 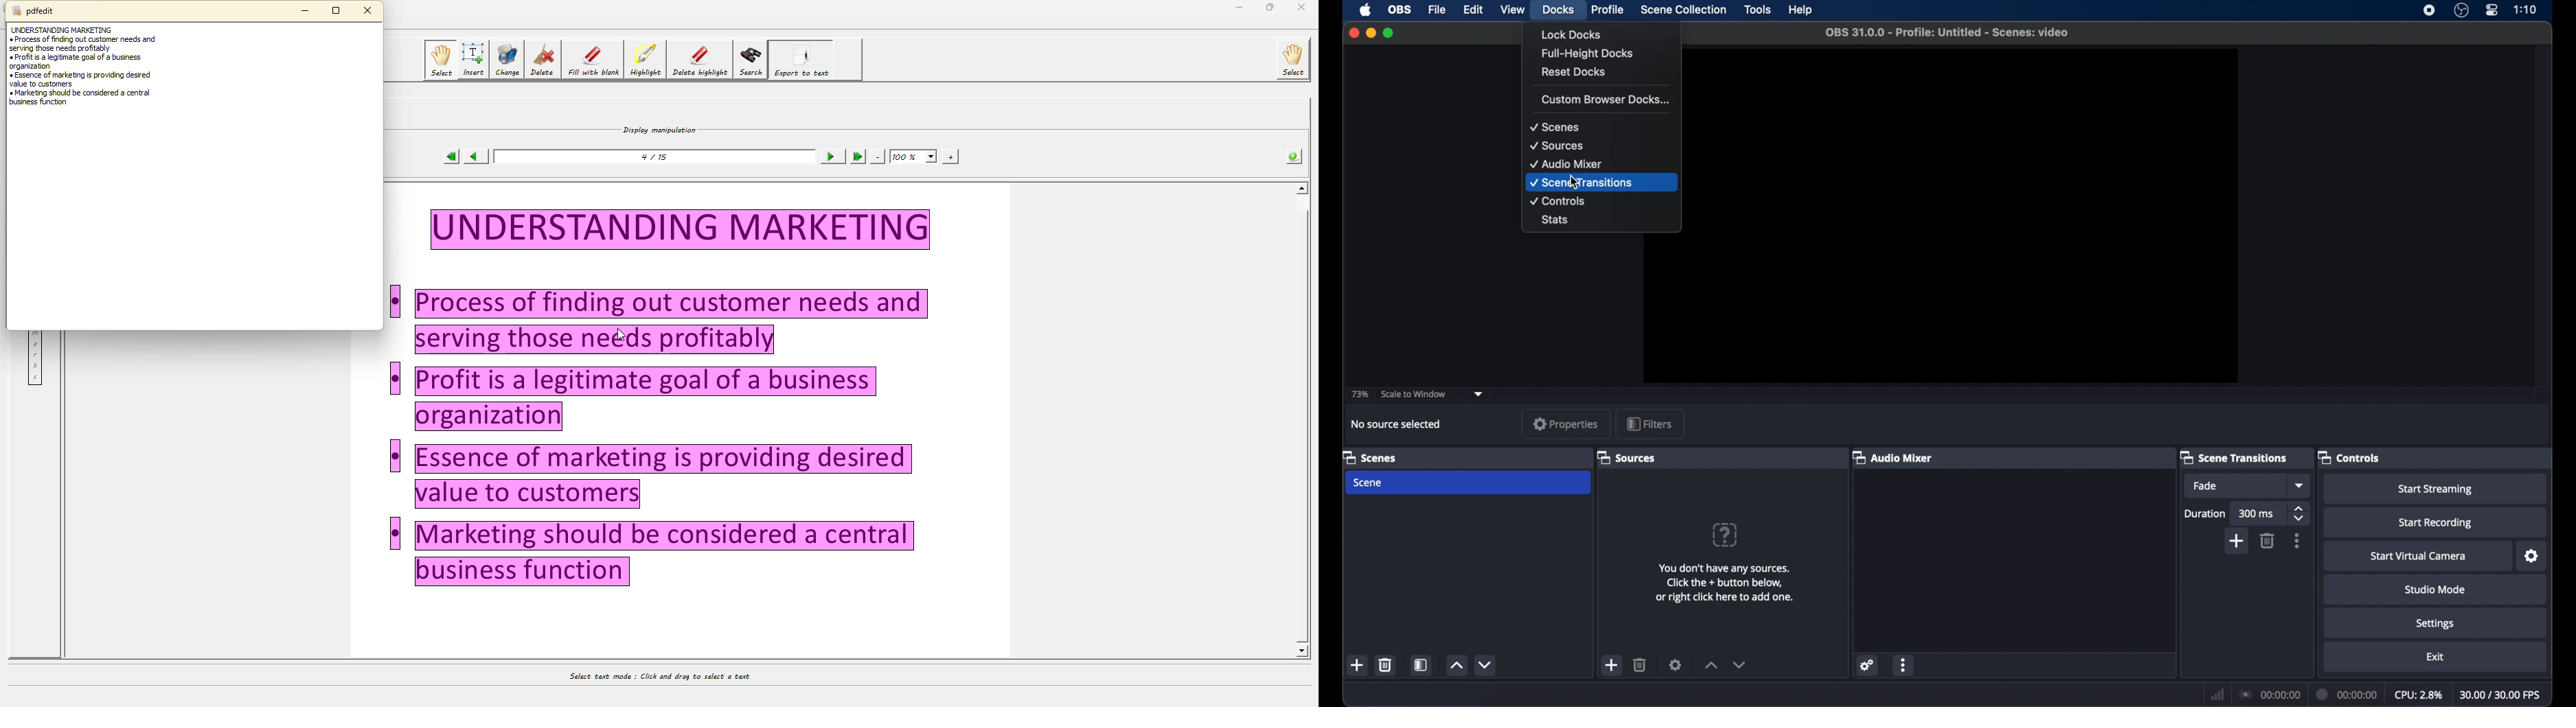 I want to click on full height docks, so click(x=1589, y=54).